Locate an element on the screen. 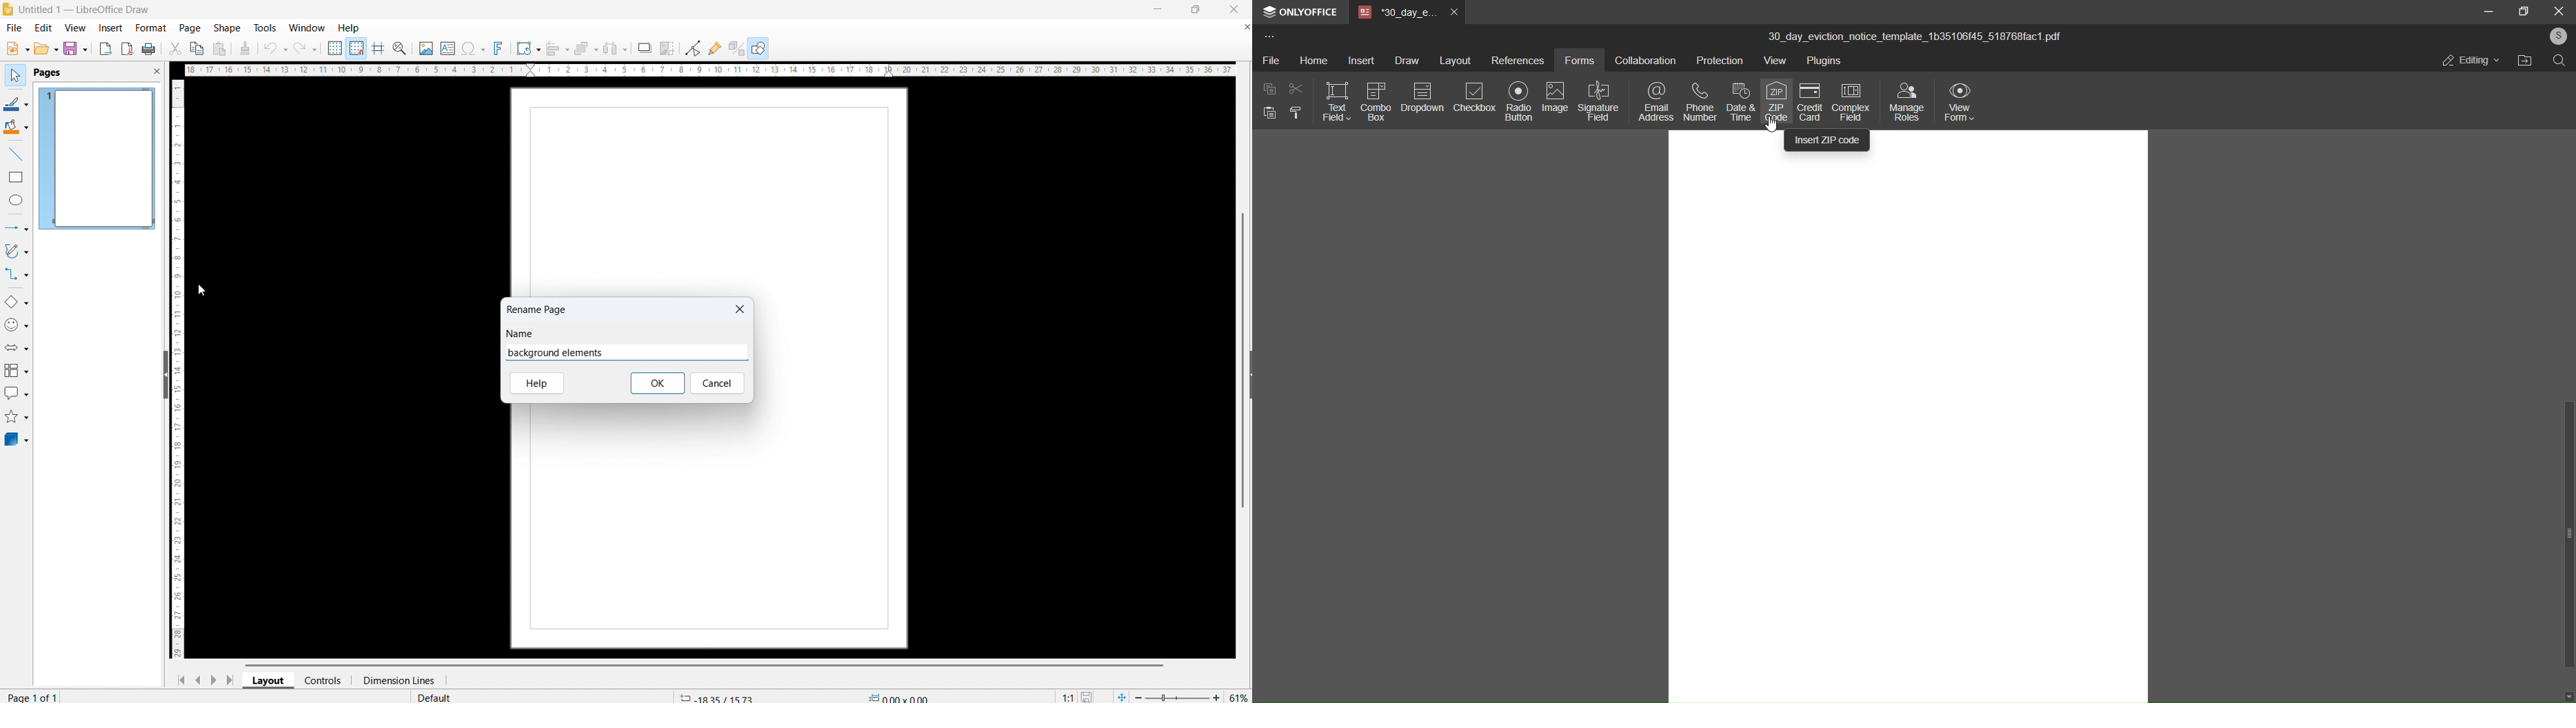 This screenshot has height=728, width=2576. show draw functions is located at coordinates (760, 48).